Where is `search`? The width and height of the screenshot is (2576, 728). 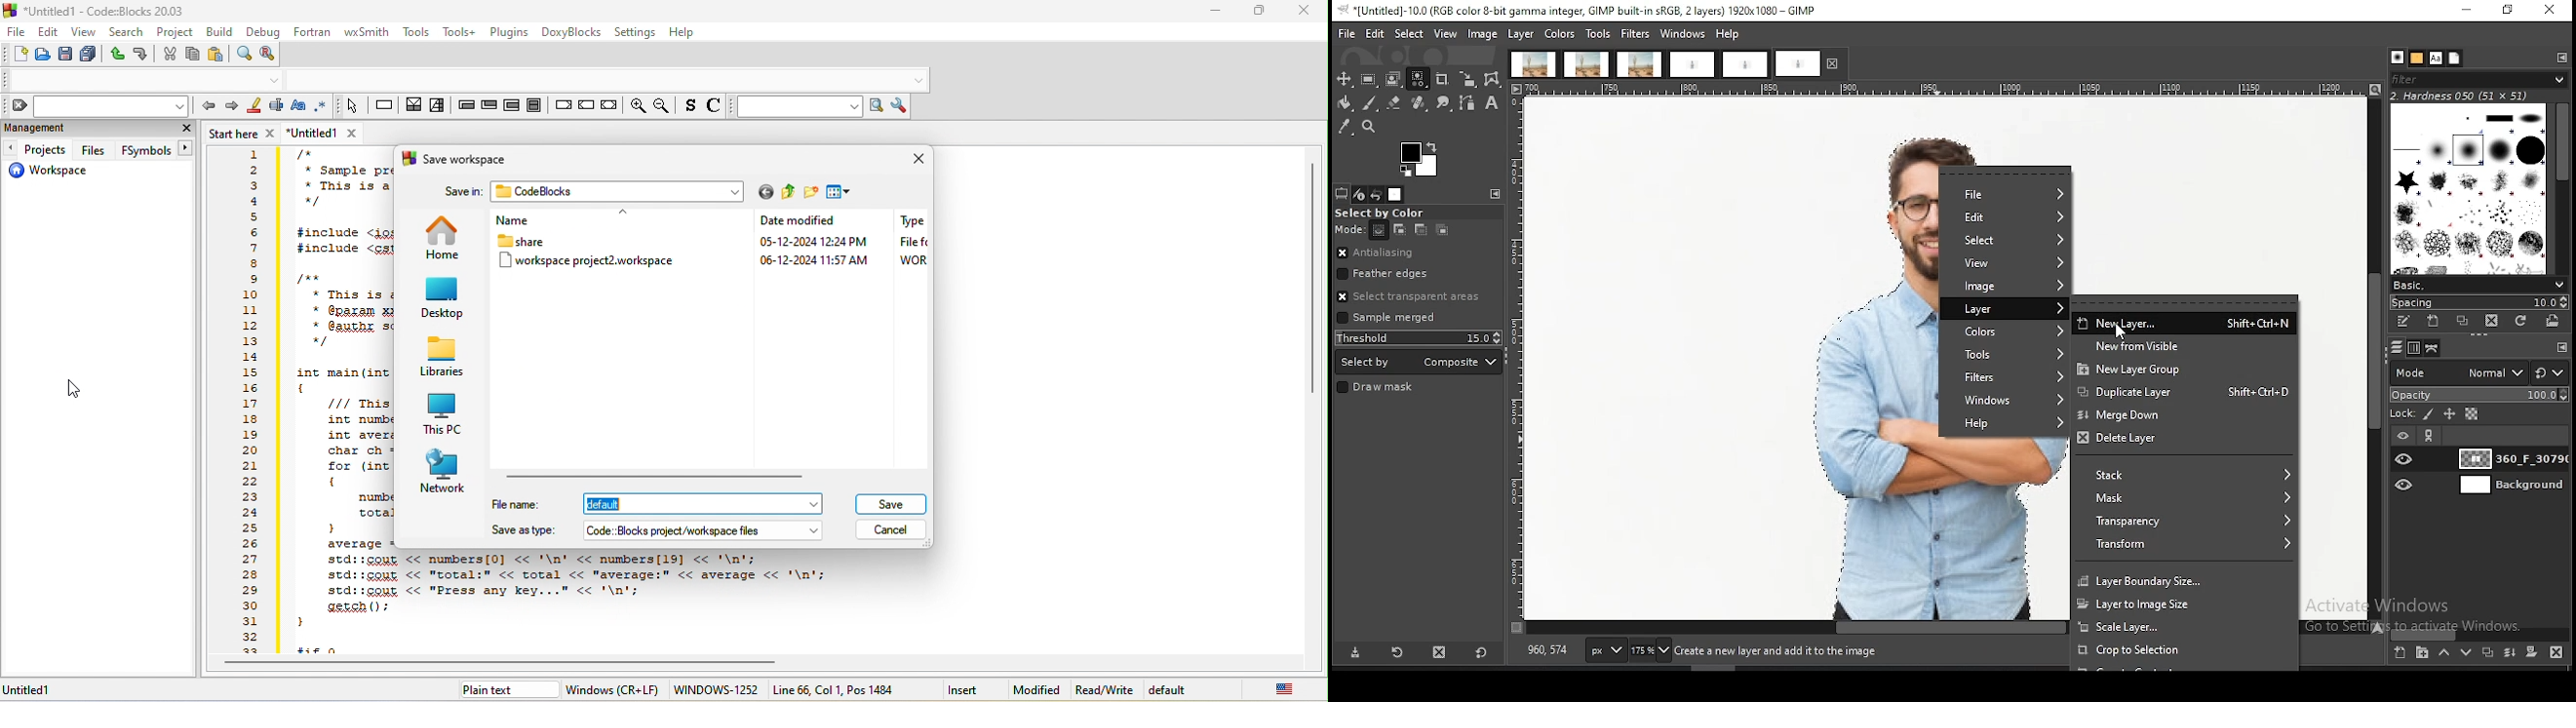 search is located at coordinates (126, 31).